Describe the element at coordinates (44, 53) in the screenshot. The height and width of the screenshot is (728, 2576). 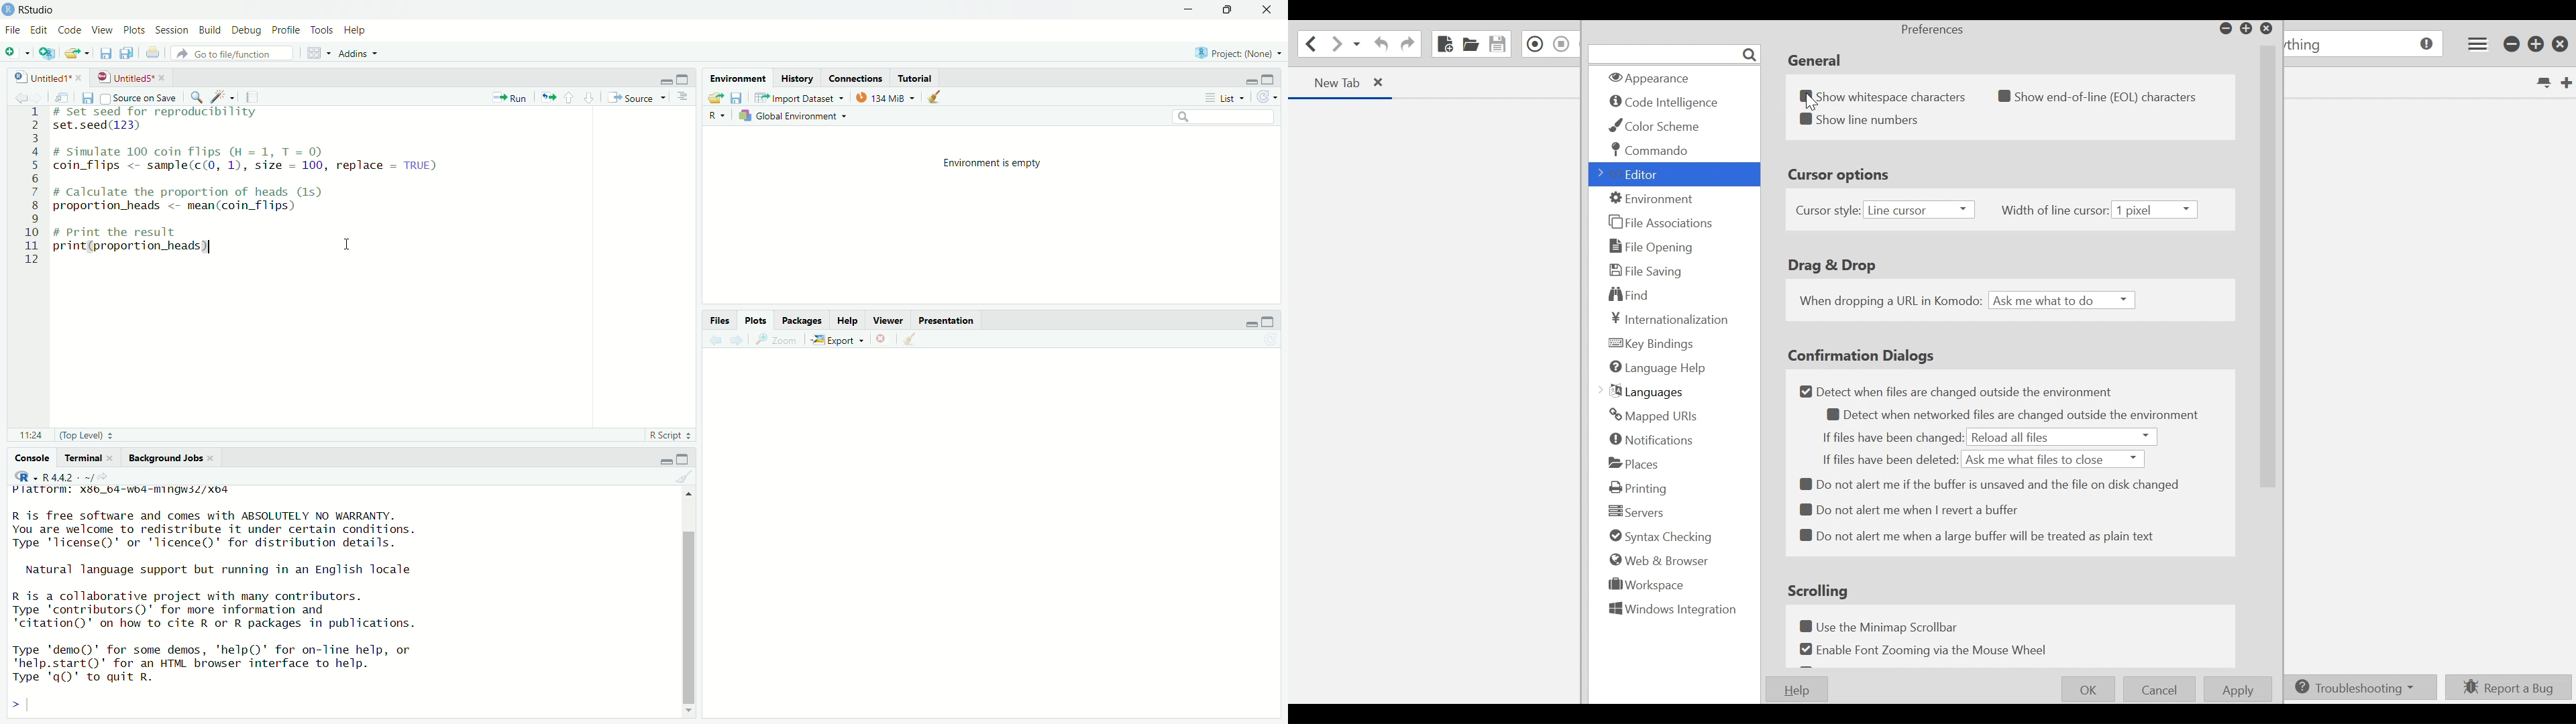
I see `create a project` at that location.